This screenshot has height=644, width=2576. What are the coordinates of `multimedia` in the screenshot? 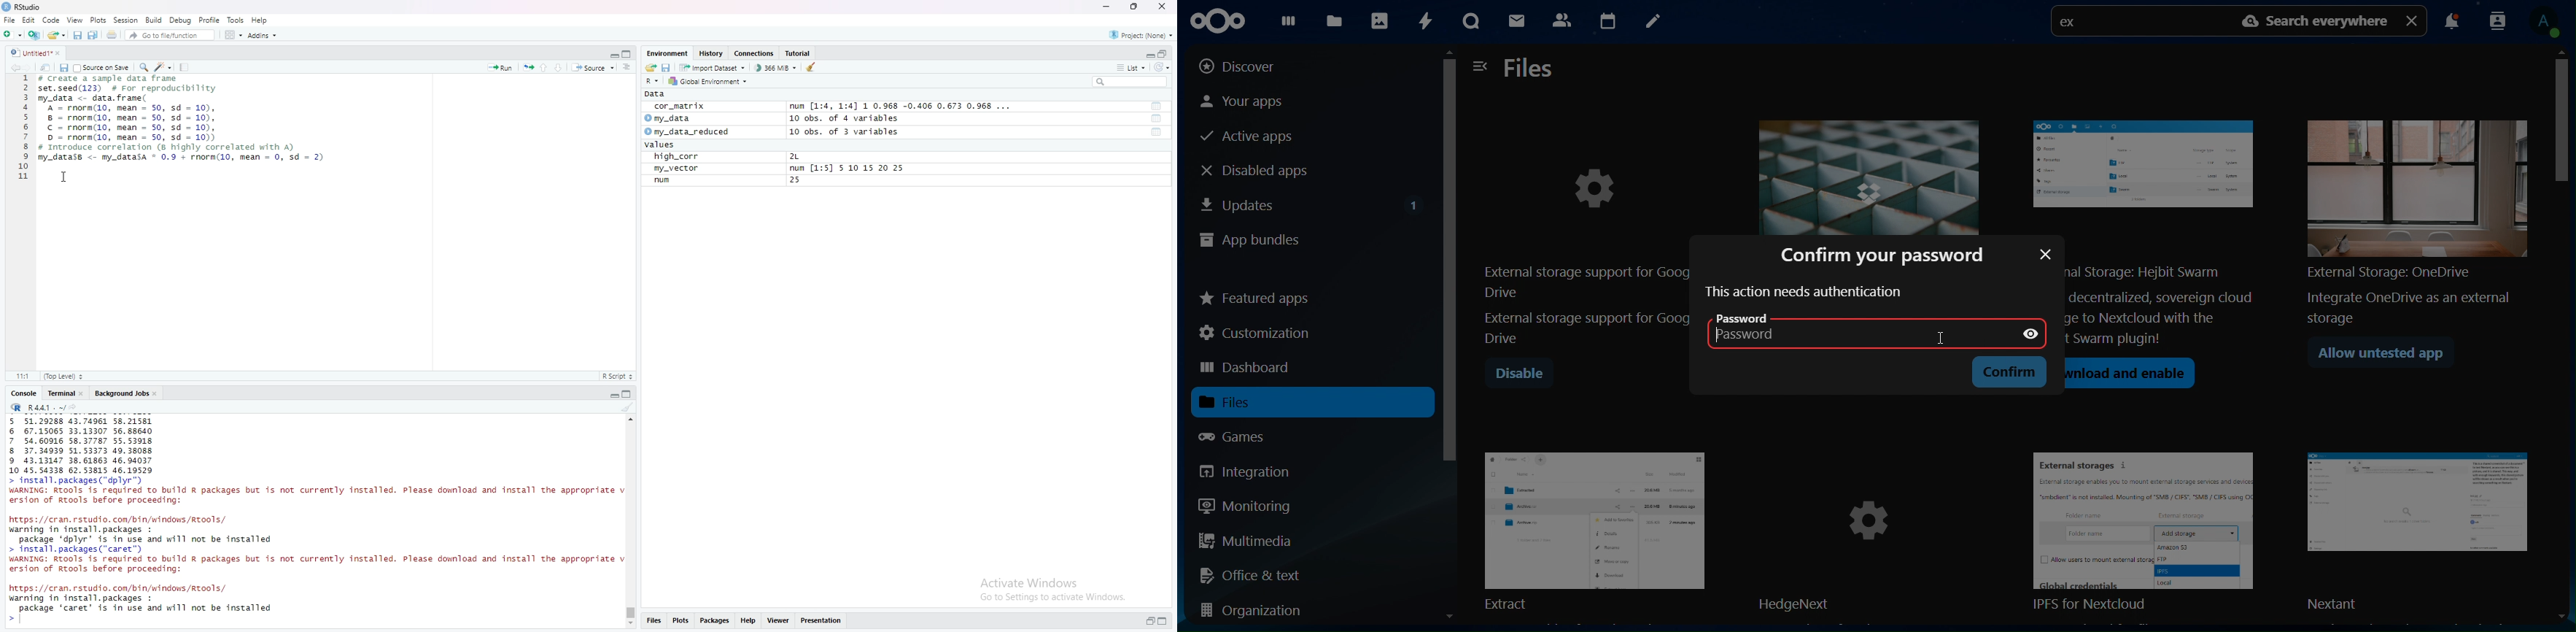 It's located at (1246, 543).